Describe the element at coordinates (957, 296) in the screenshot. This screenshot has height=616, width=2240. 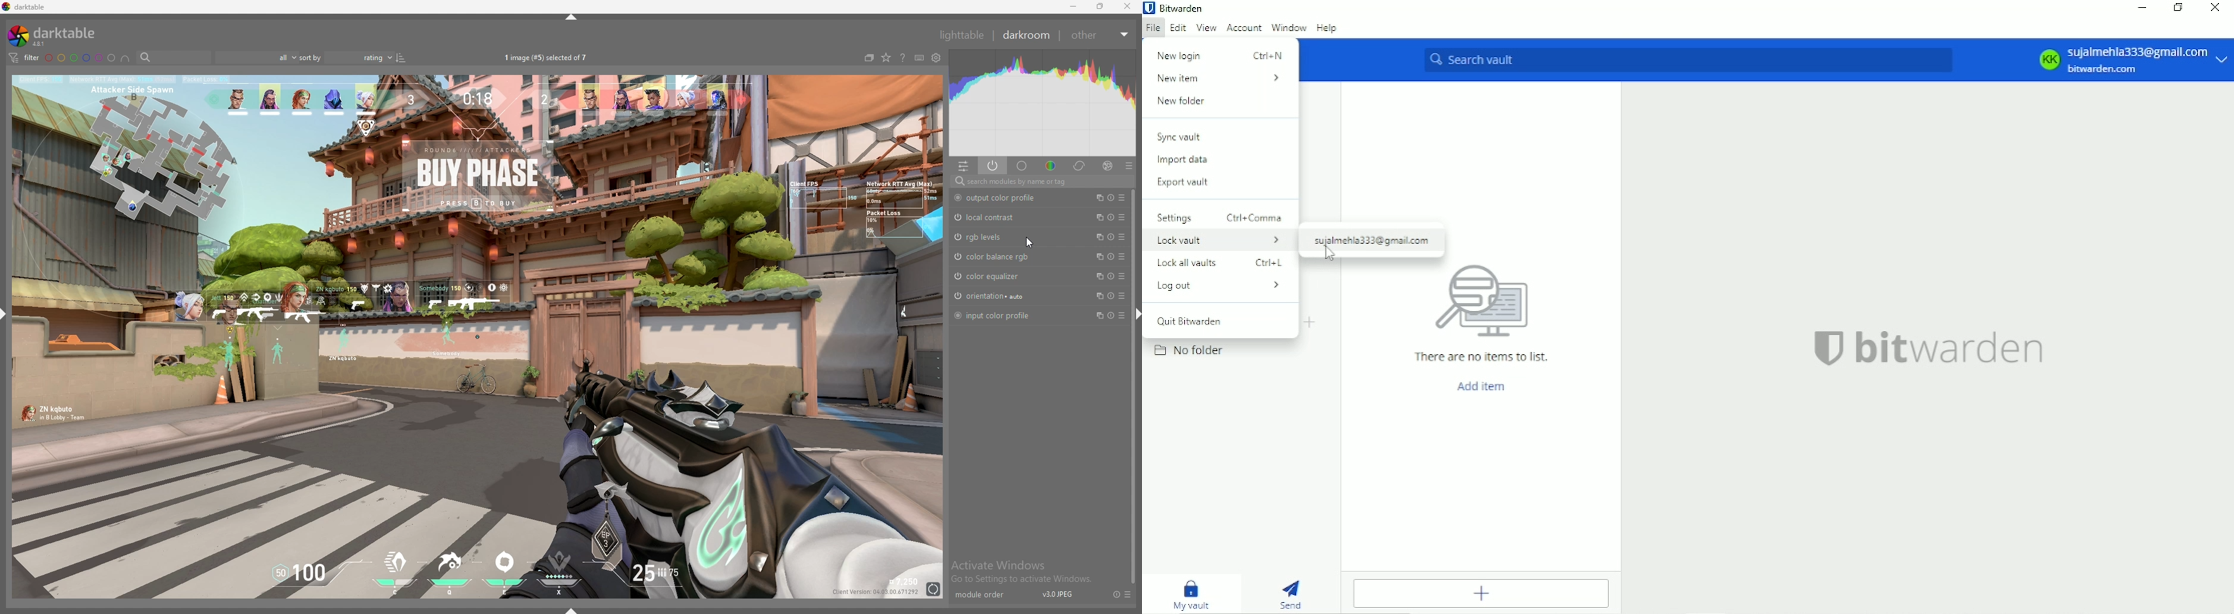
I see `switched on` at that location.